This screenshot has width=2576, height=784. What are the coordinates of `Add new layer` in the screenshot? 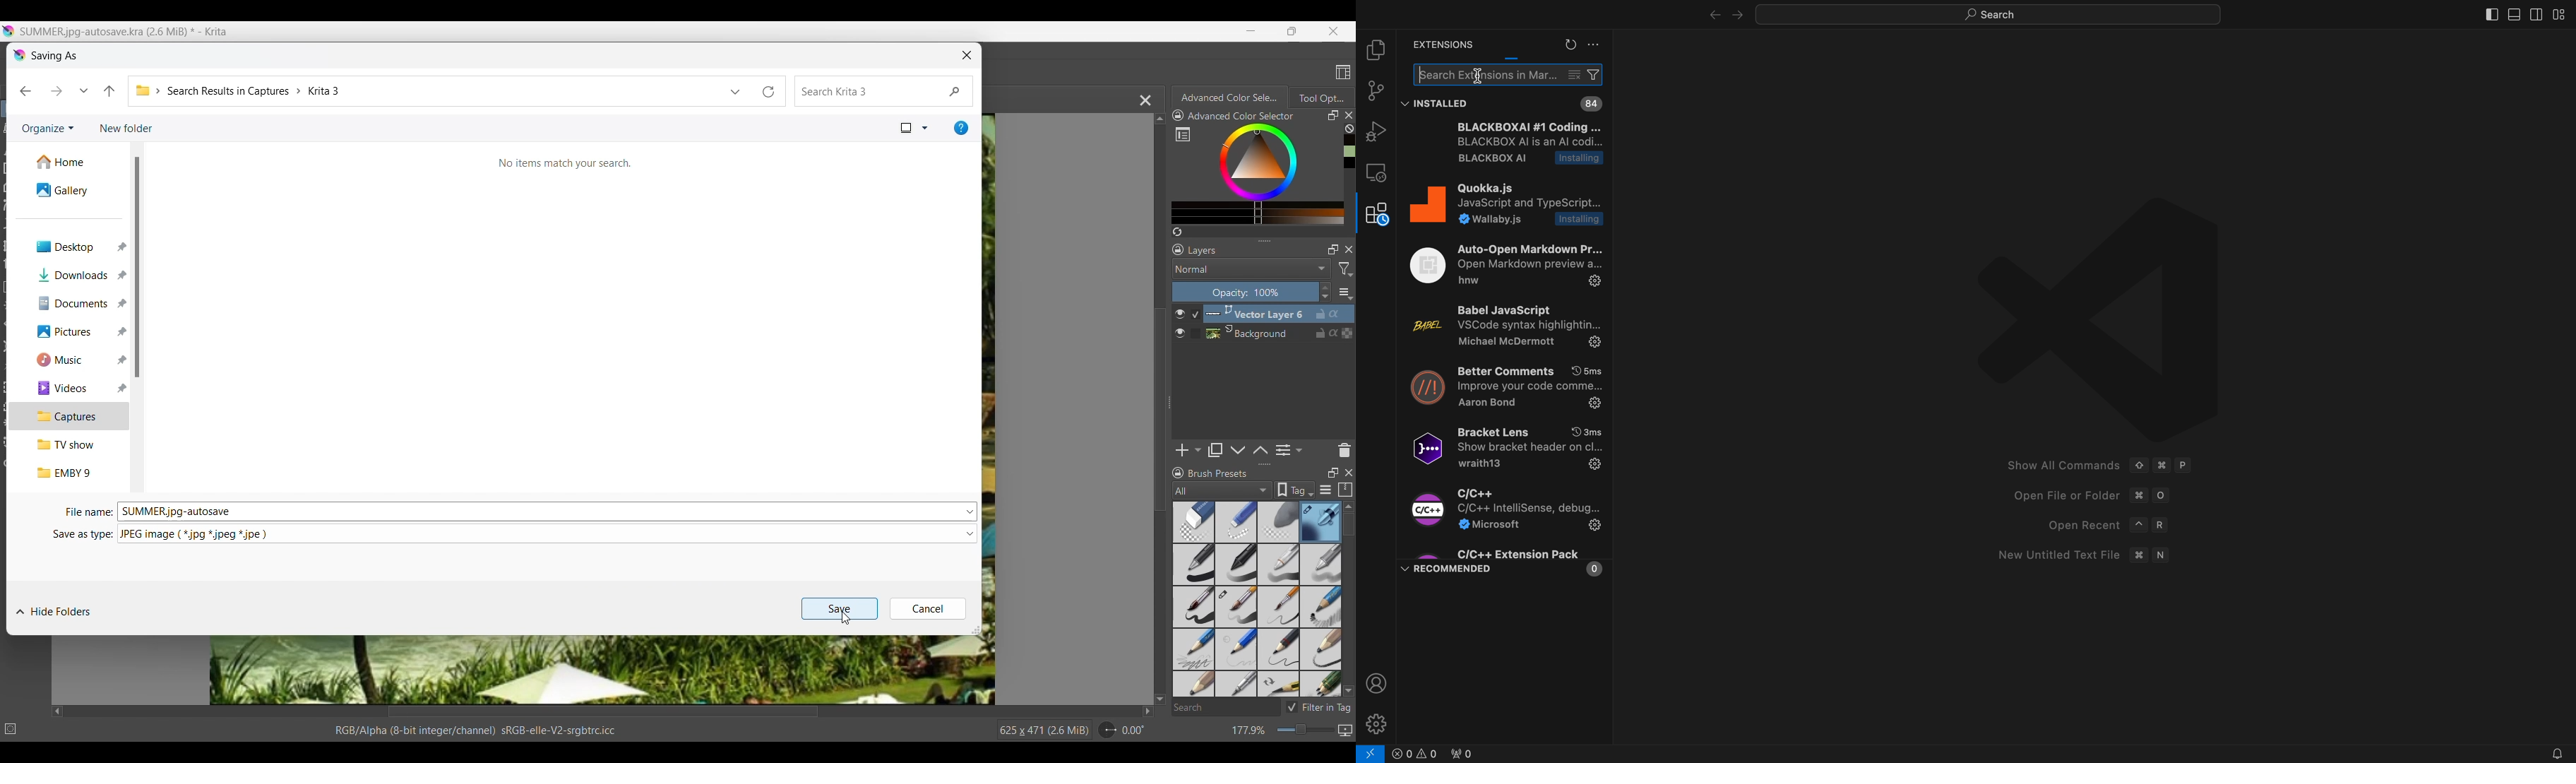 It's located at (1188, 450).